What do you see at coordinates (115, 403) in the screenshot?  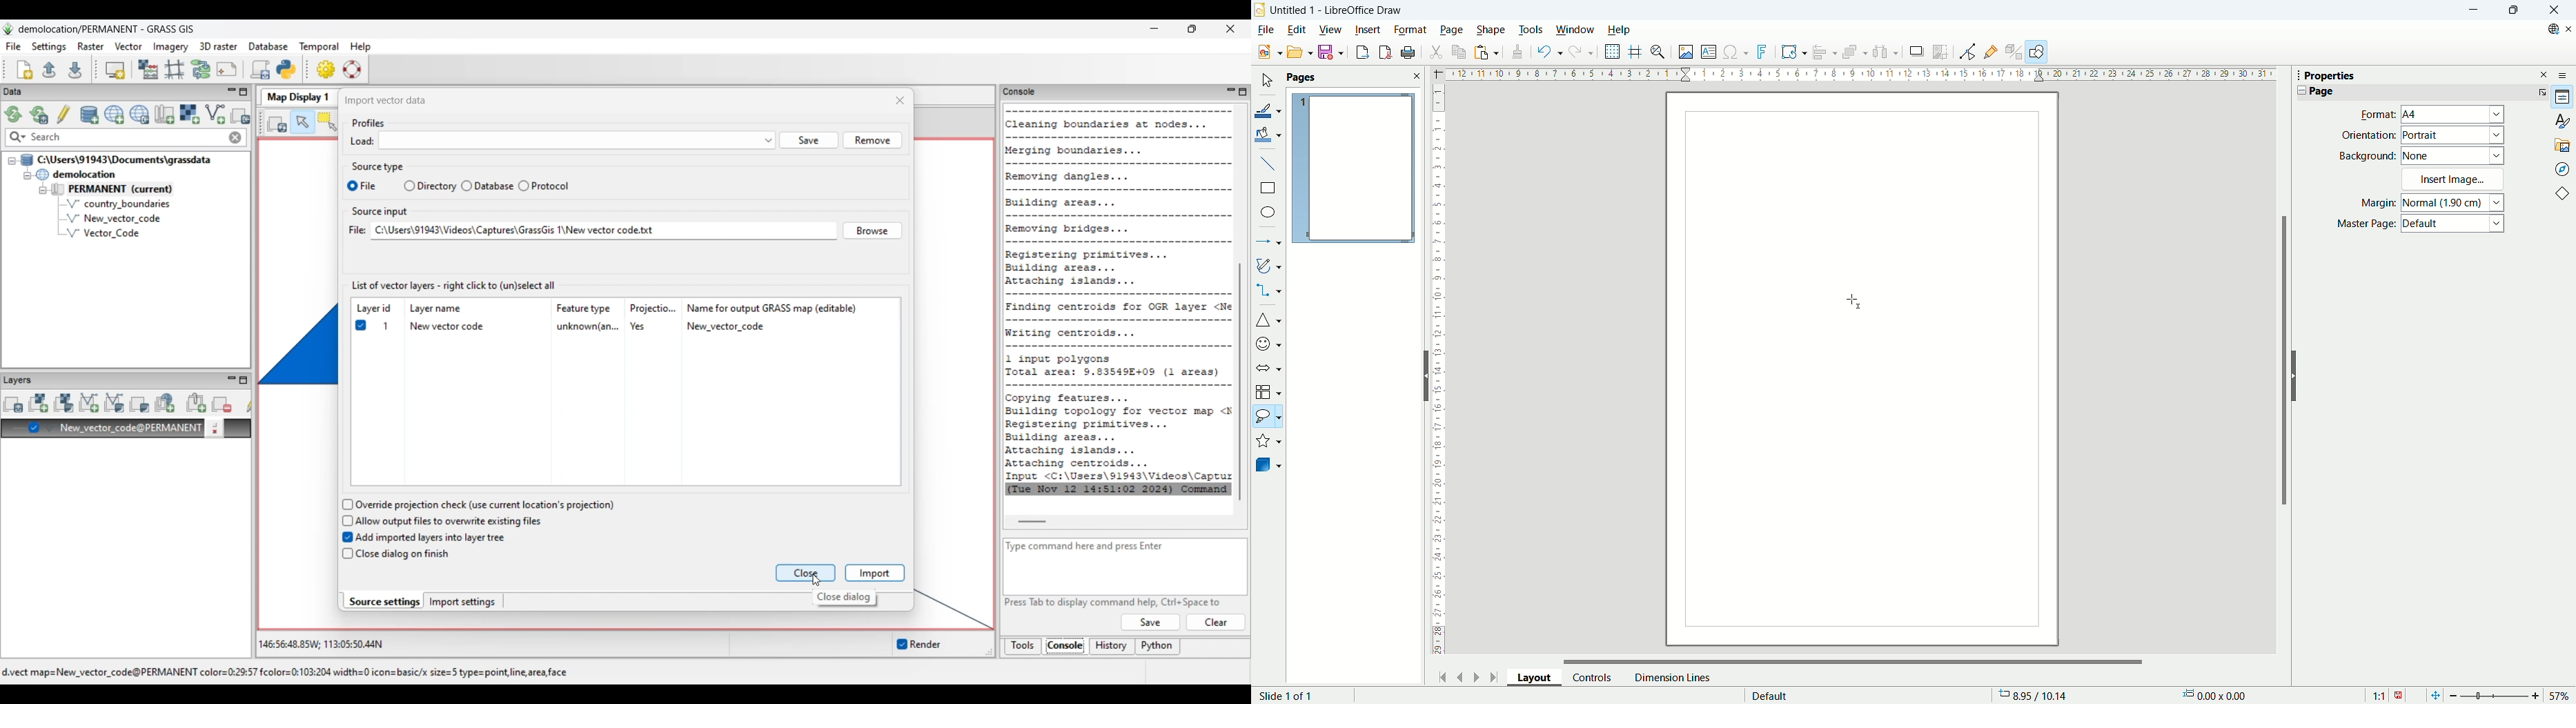 I see `Add various vector map layers` at bounding box center [115, 403].